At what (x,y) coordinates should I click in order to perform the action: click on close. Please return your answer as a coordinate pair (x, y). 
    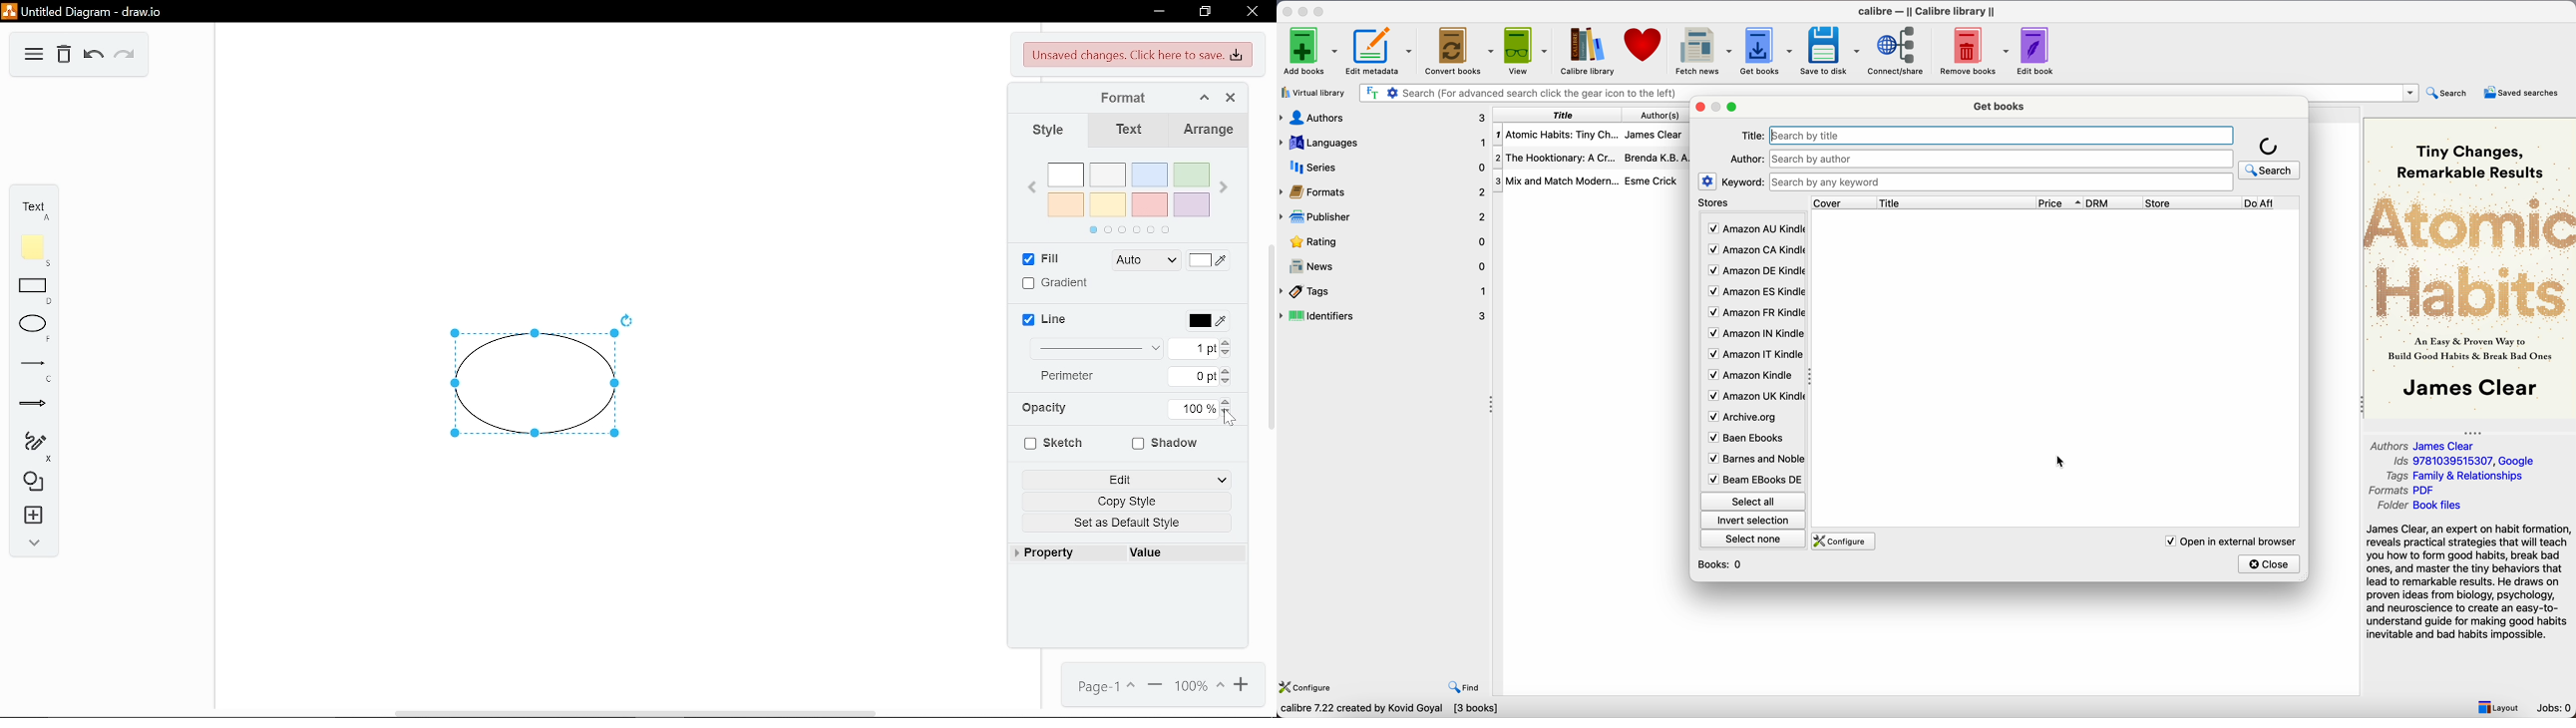
    Looking at the image, I should click on (1701, 108).